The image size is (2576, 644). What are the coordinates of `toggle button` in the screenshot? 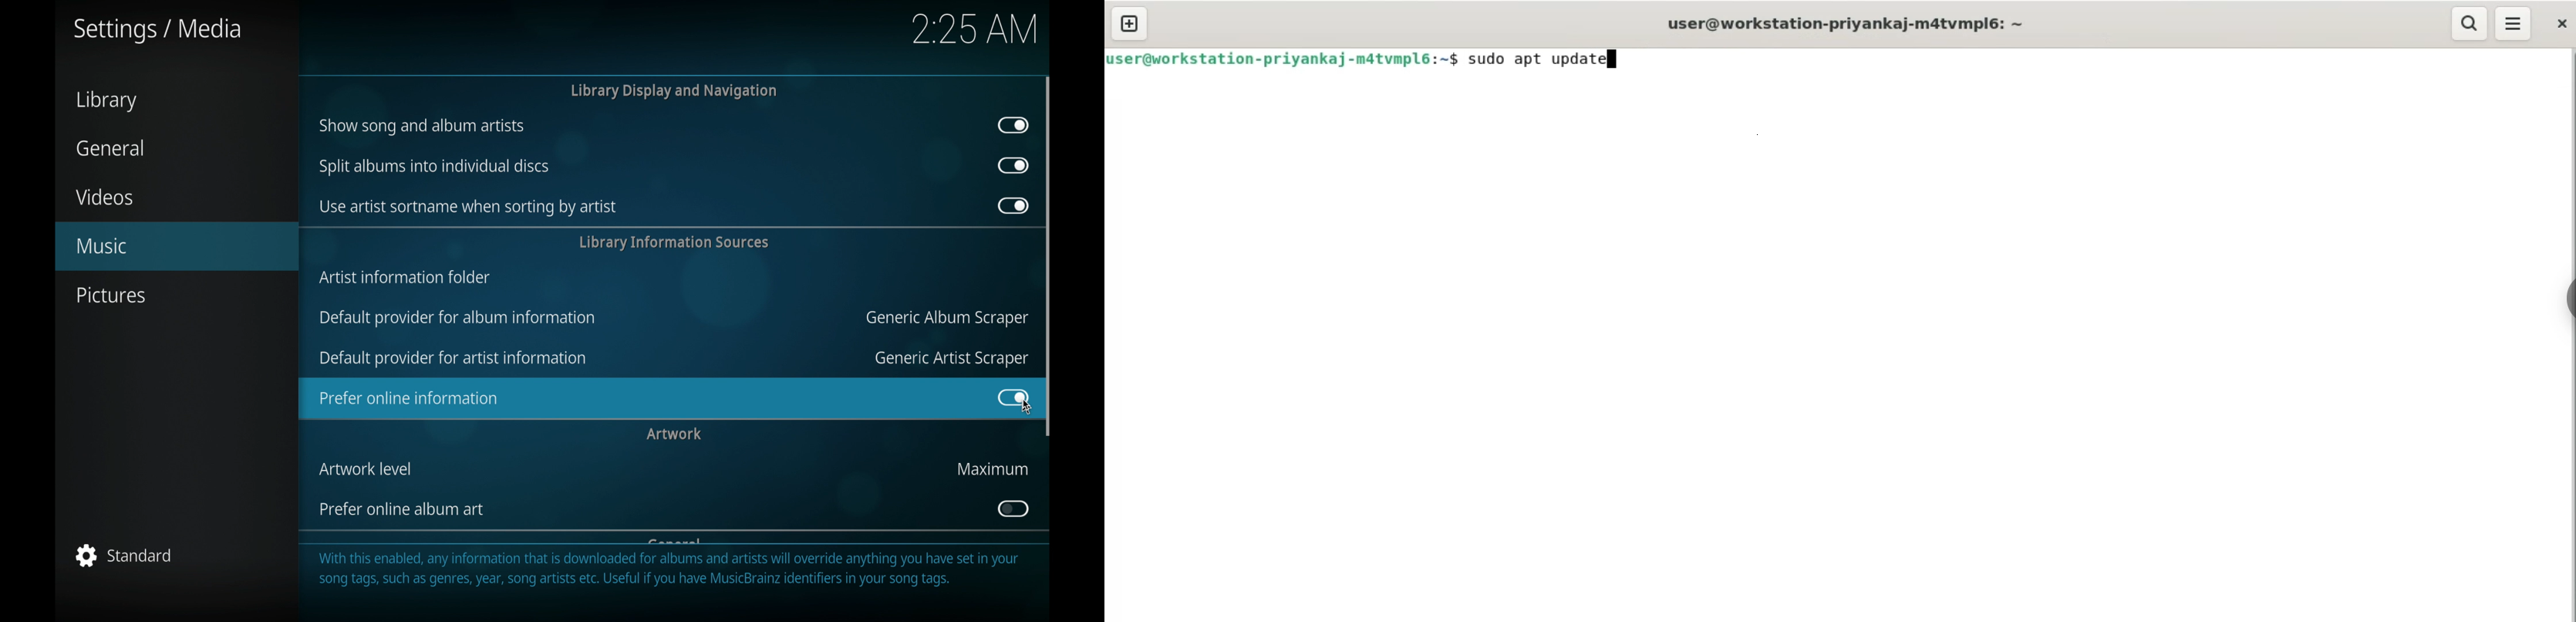 It's located at (1012, 397).